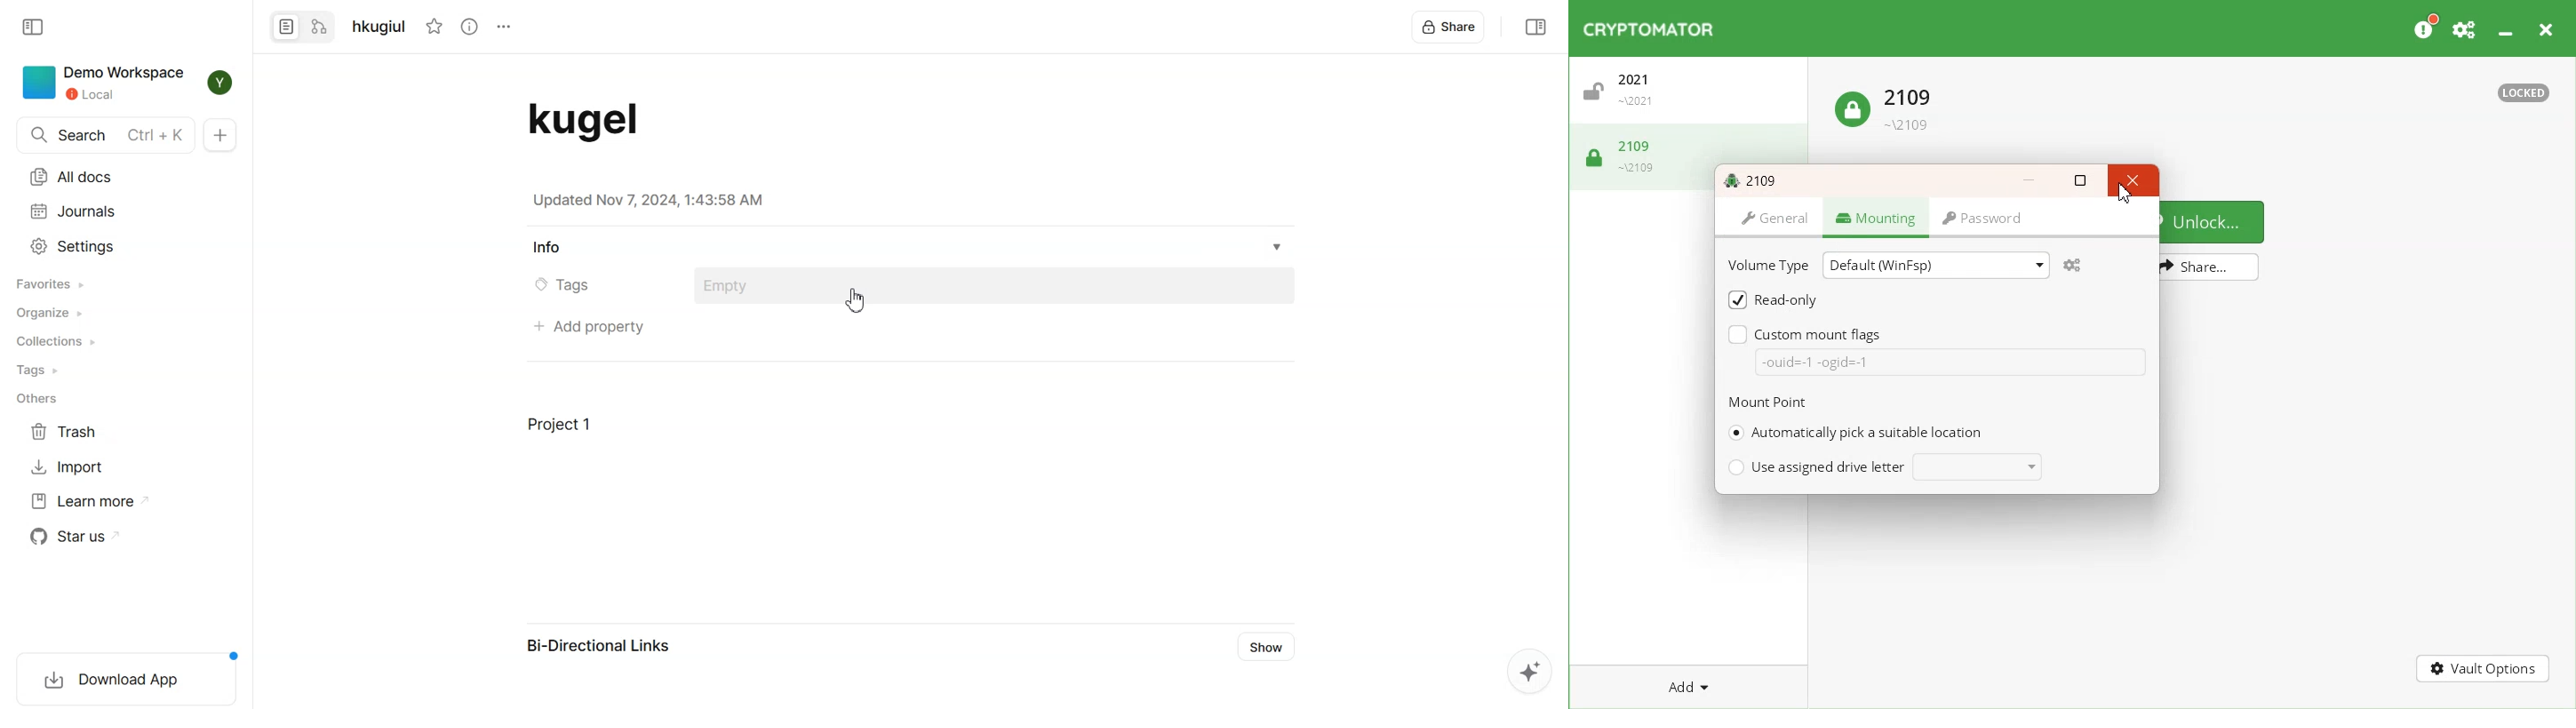 The height and width of the screenshot is (728, 2576). I want to click on Learn more, so click(89, 502).